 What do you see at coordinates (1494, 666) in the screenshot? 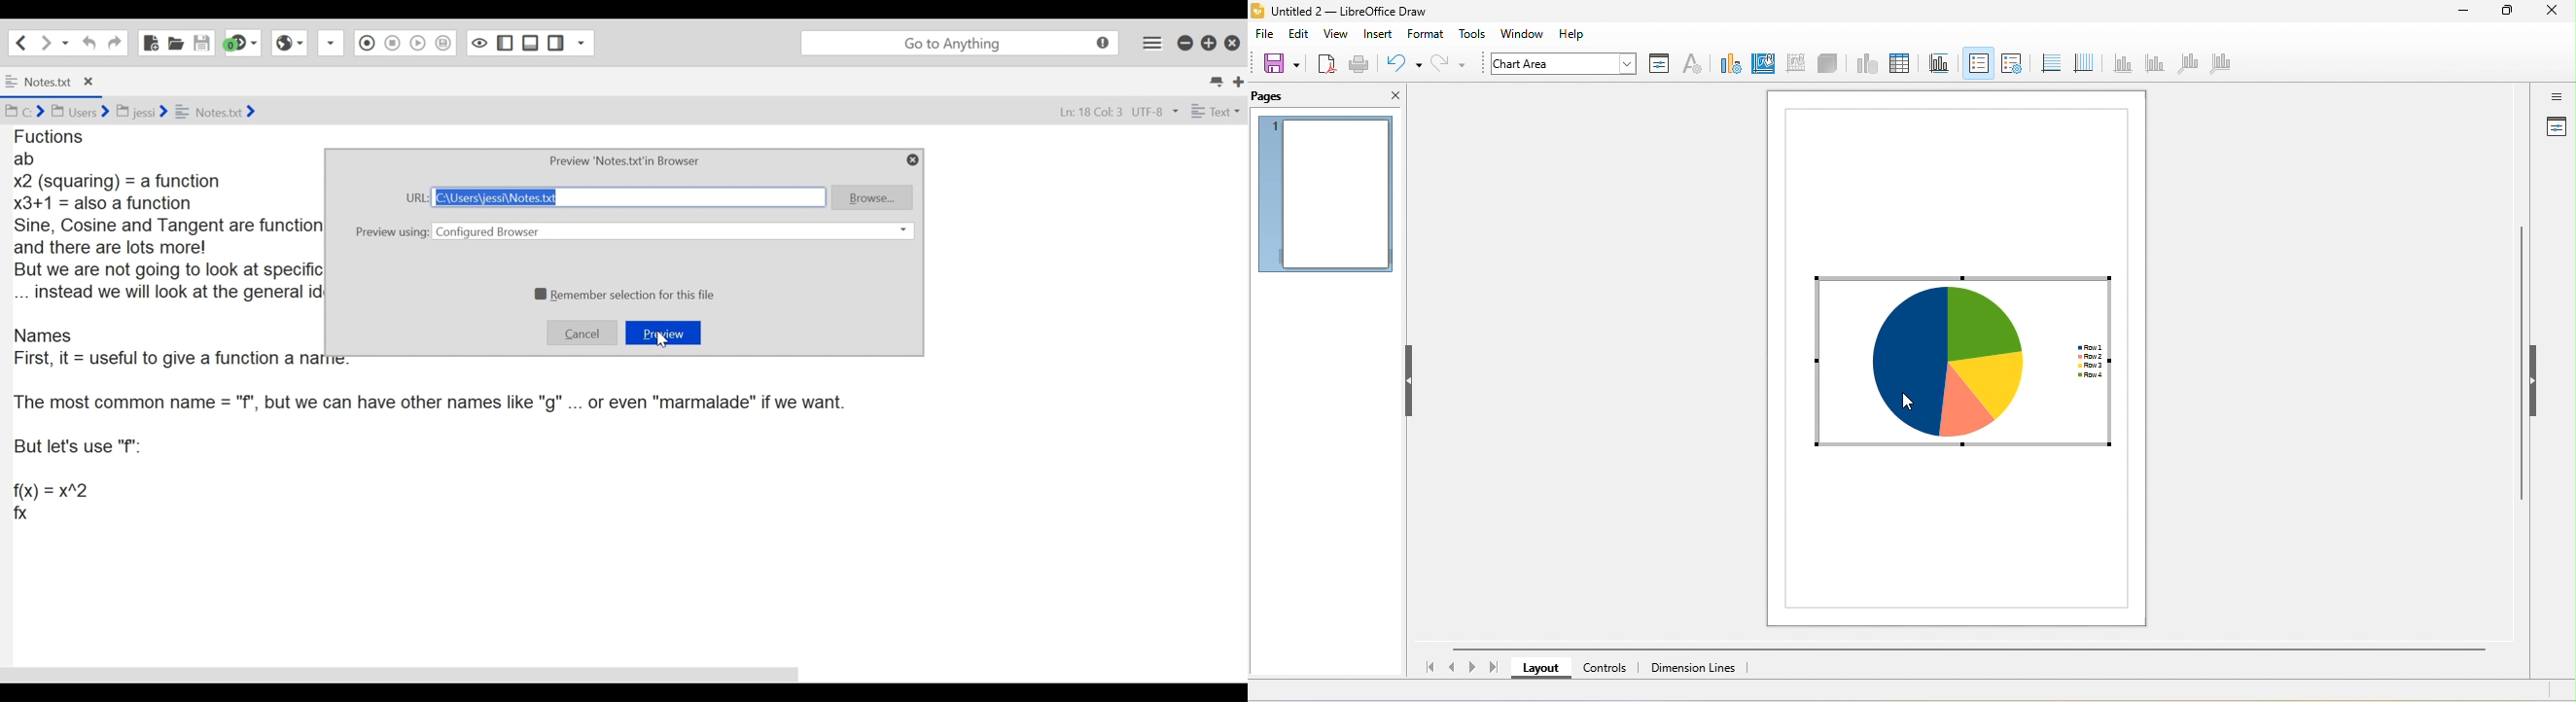
I see `last` at bounding box center [1494, 666].